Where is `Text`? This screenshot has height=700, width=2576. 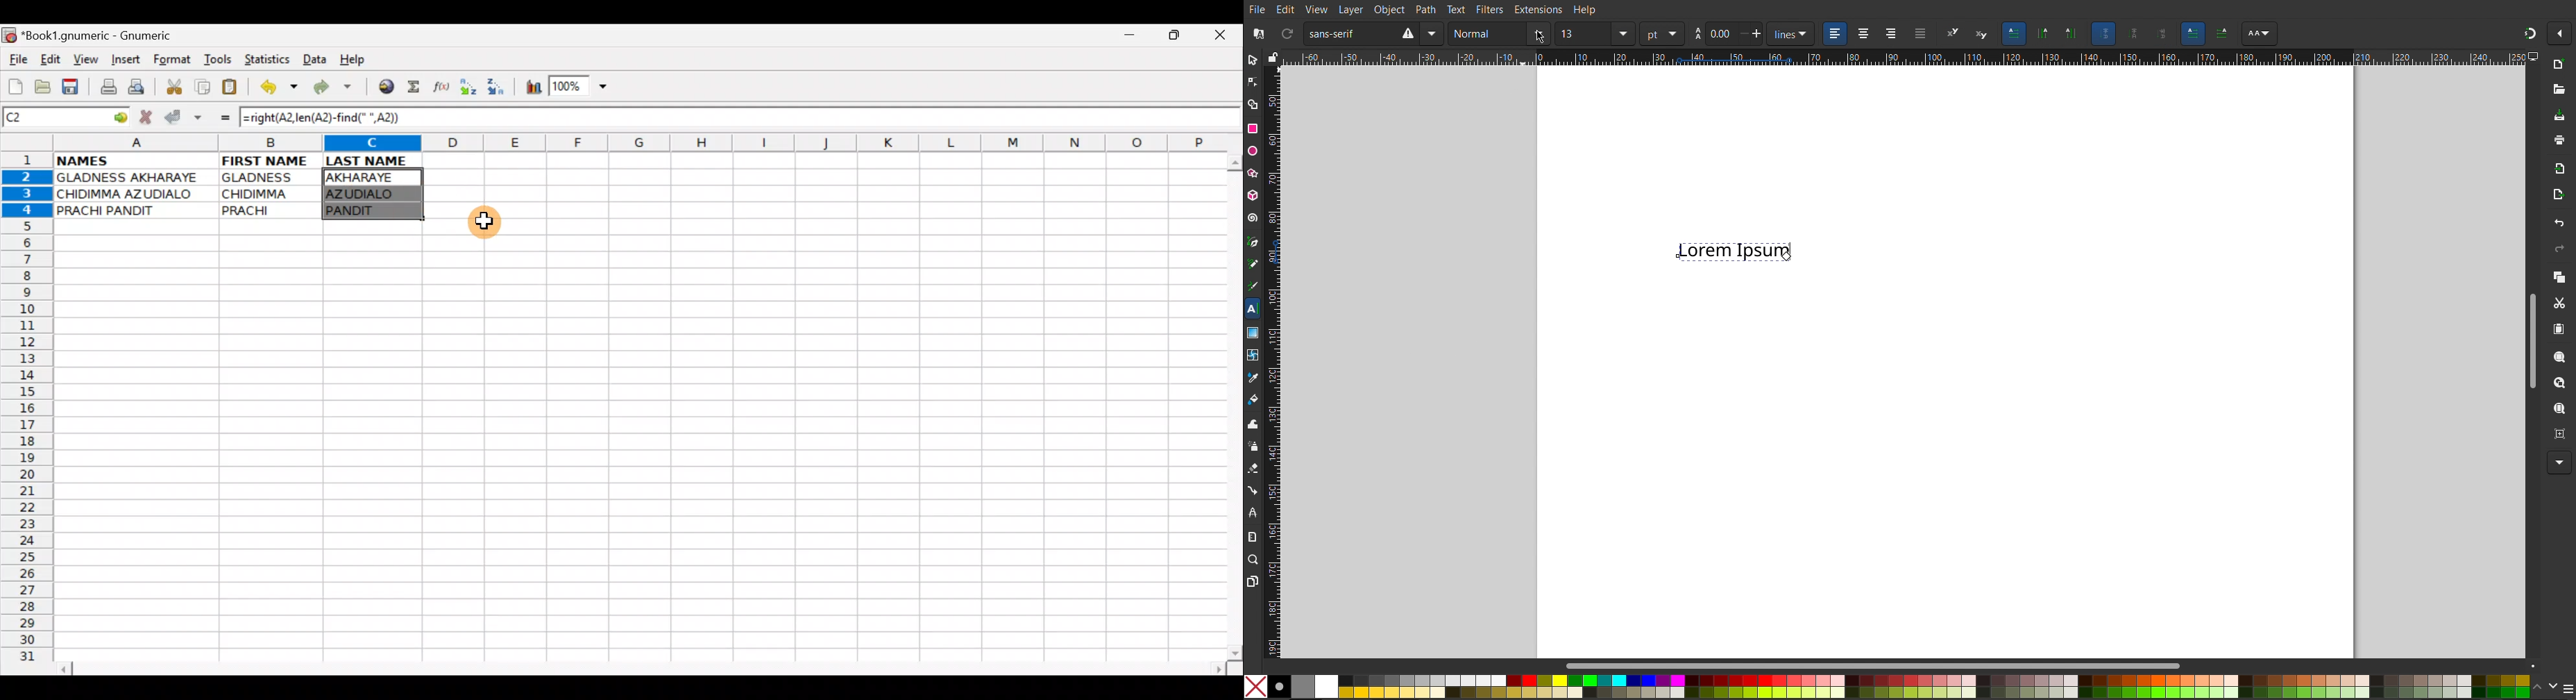 Text is located at coordinates (1457, 9).